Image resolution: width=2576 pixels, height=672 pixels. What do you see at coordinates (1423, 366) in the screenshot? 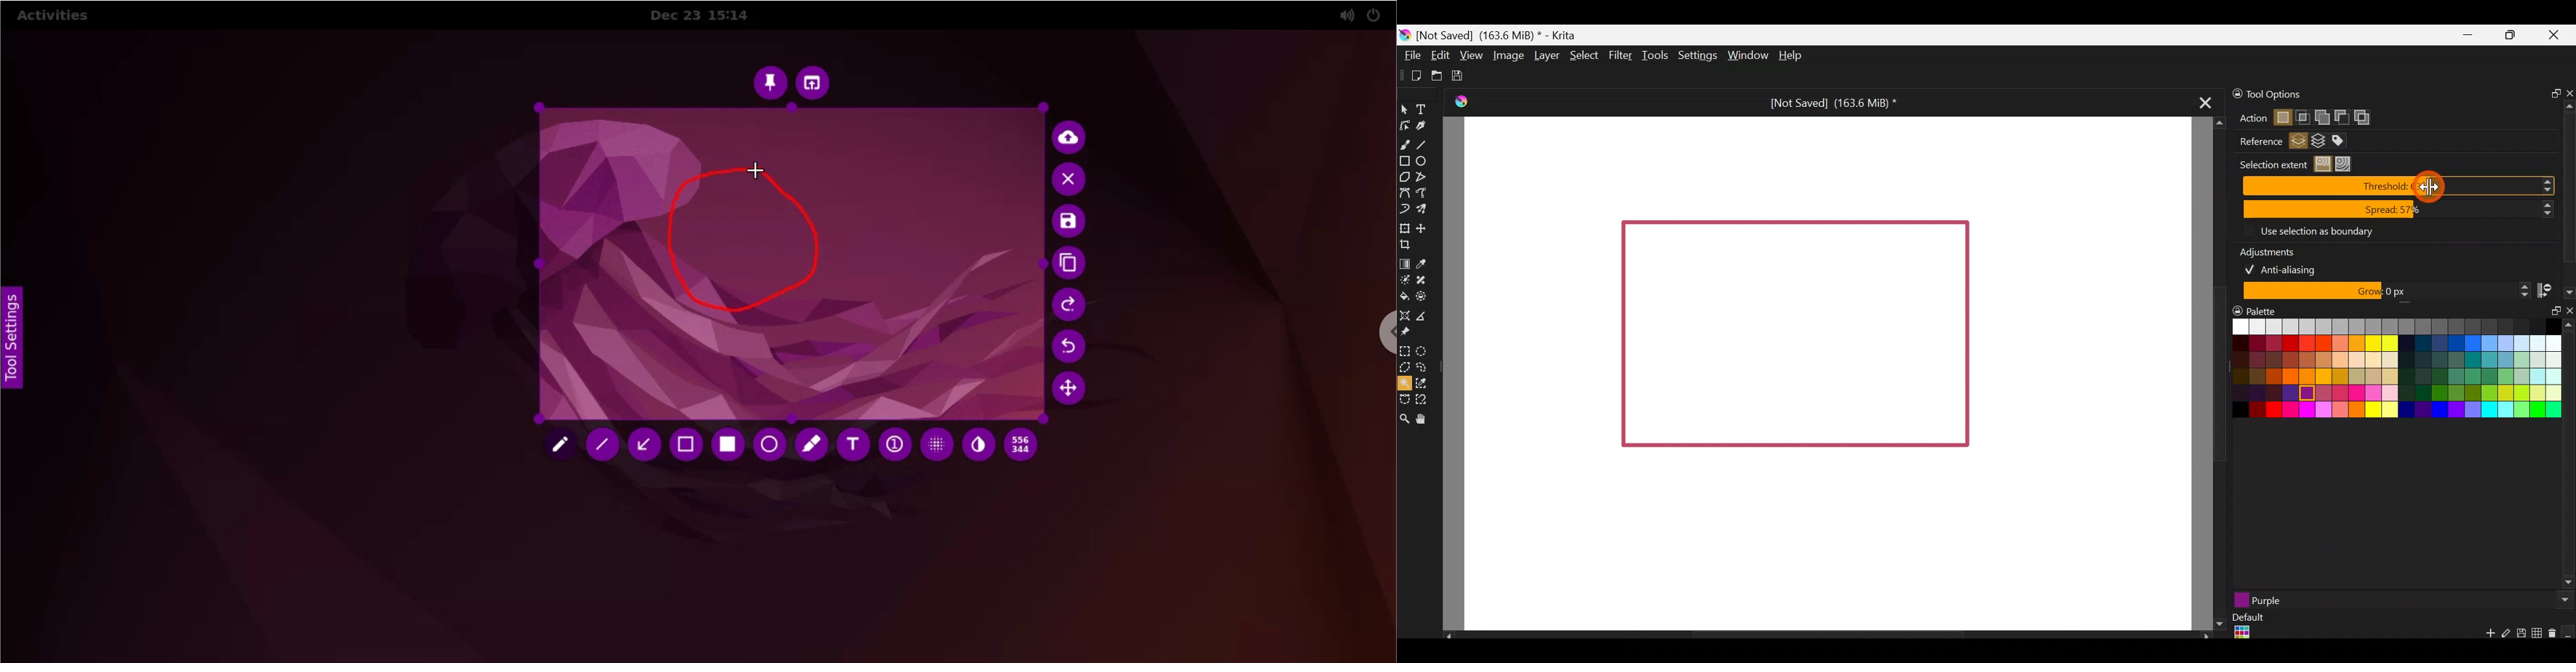
I see `Freehand selection tool` at bounding box center [1423, 366].